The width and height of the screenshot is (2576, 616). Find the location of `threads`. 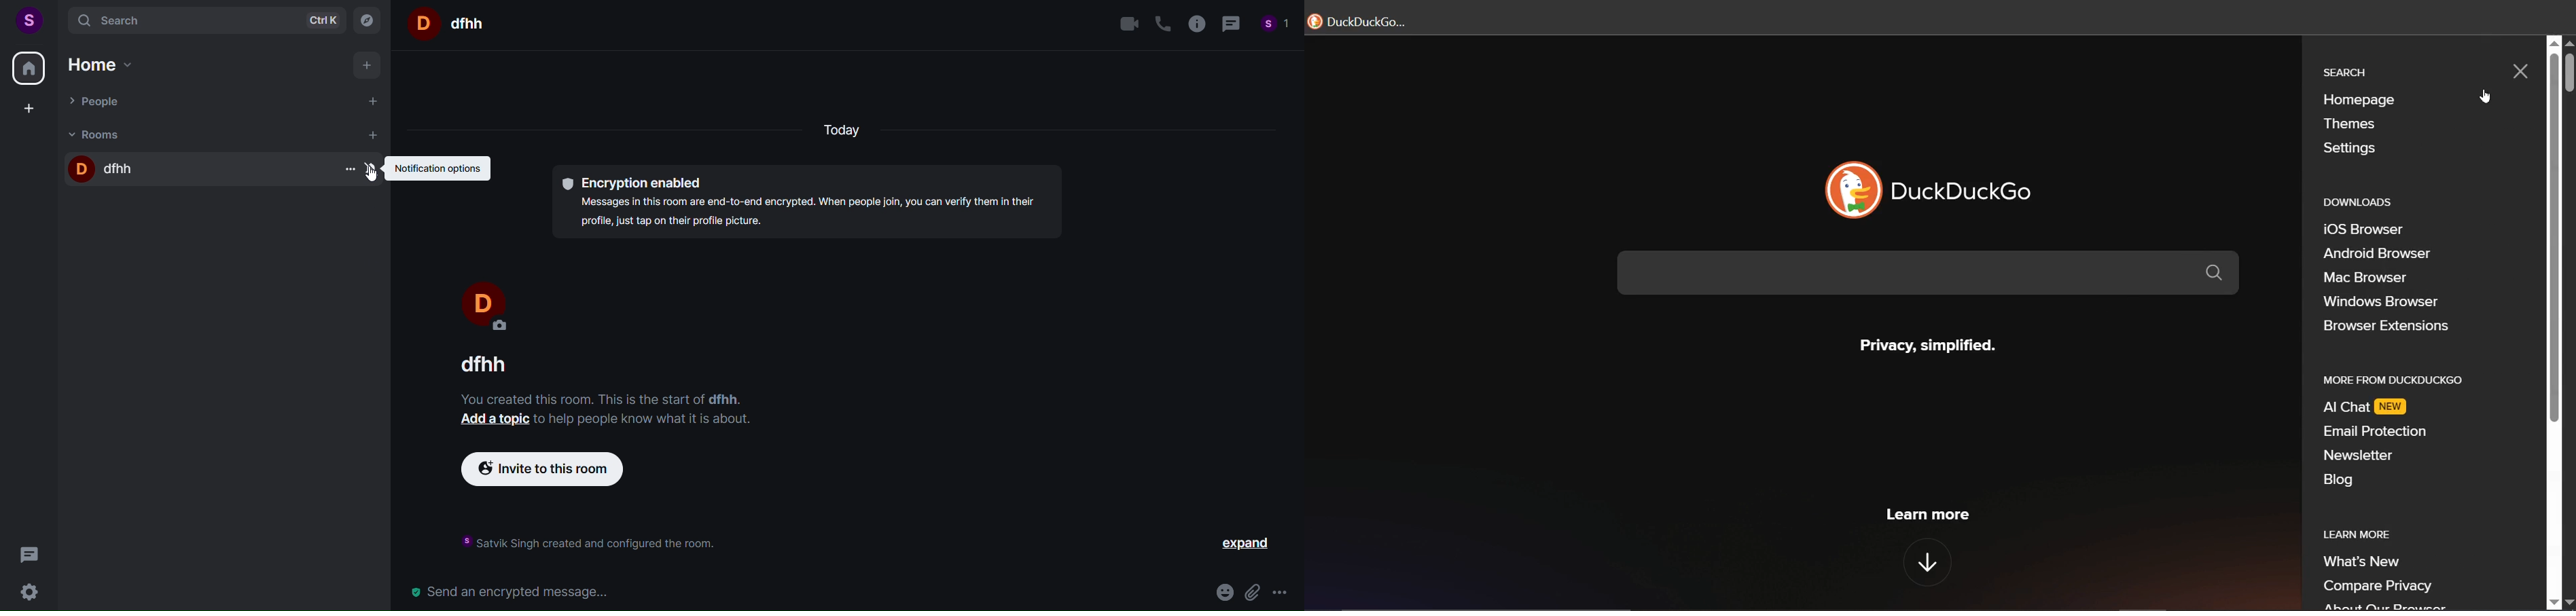

threads is located at coordinates (28, 555).